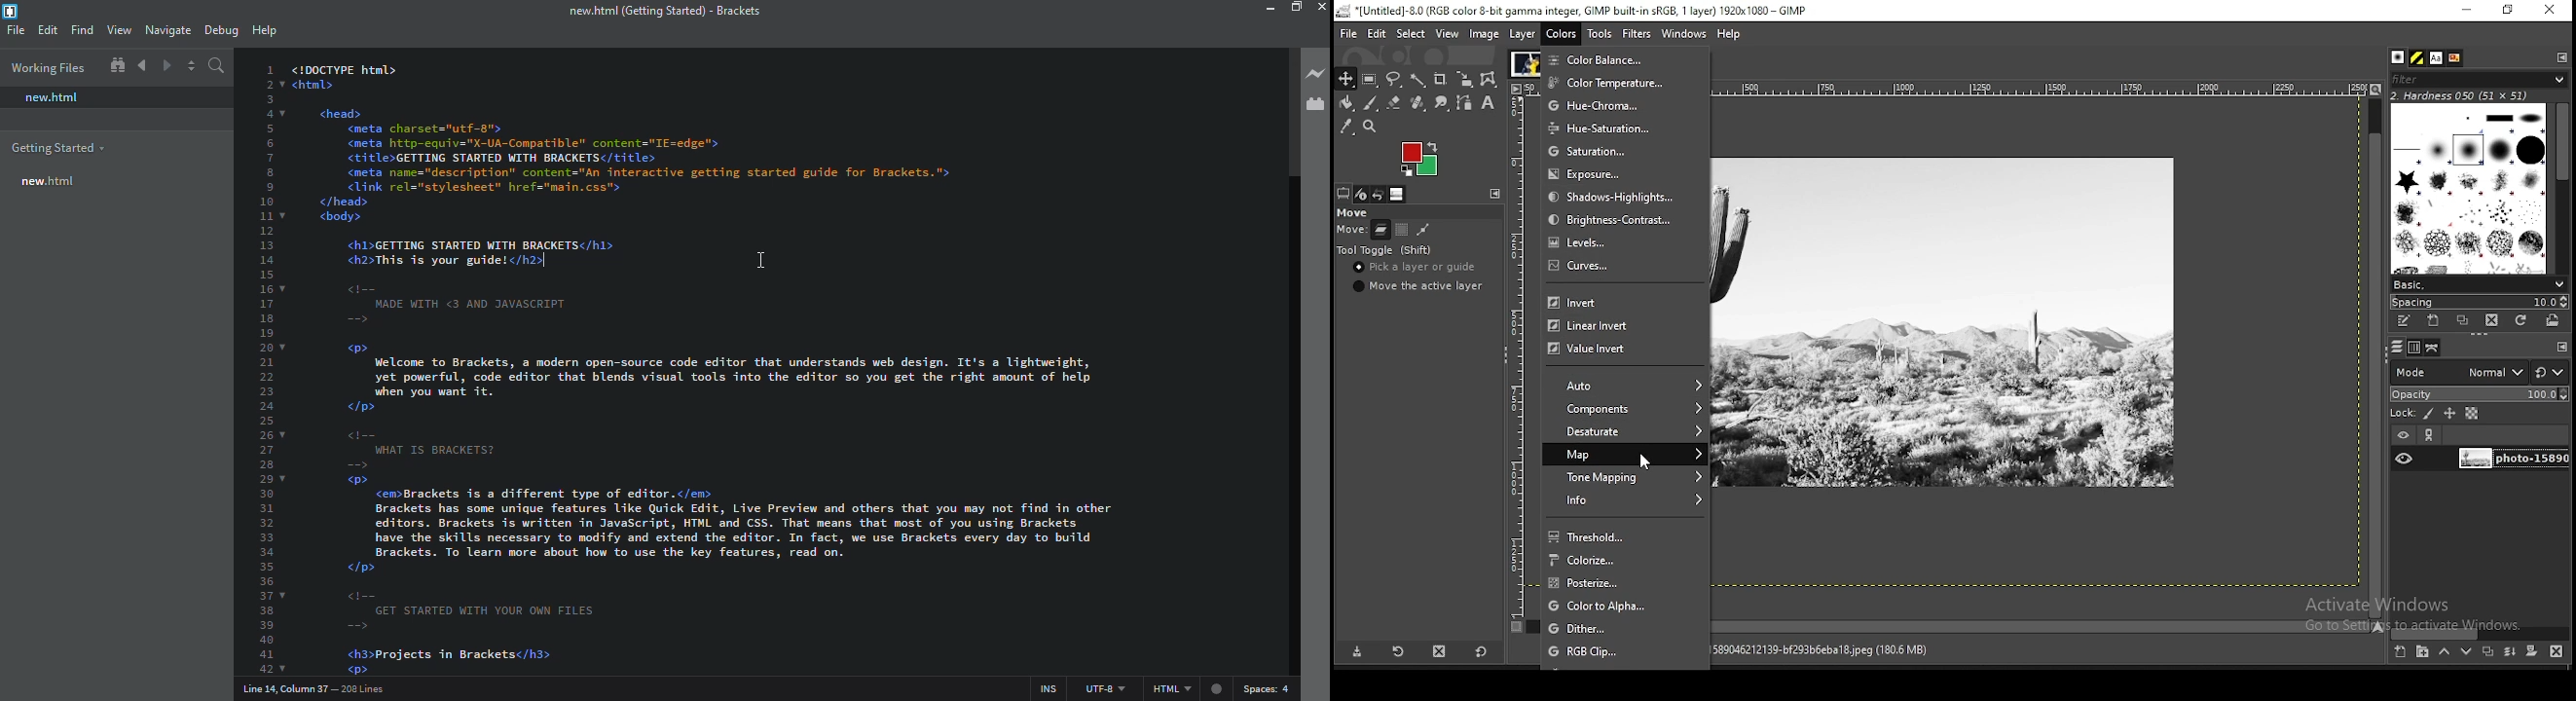 This screenshot has height=728, width=2576. What do you see at coordinates (720, 143) in the screenshot?
I see `test code` at bounding box center [720, 143].